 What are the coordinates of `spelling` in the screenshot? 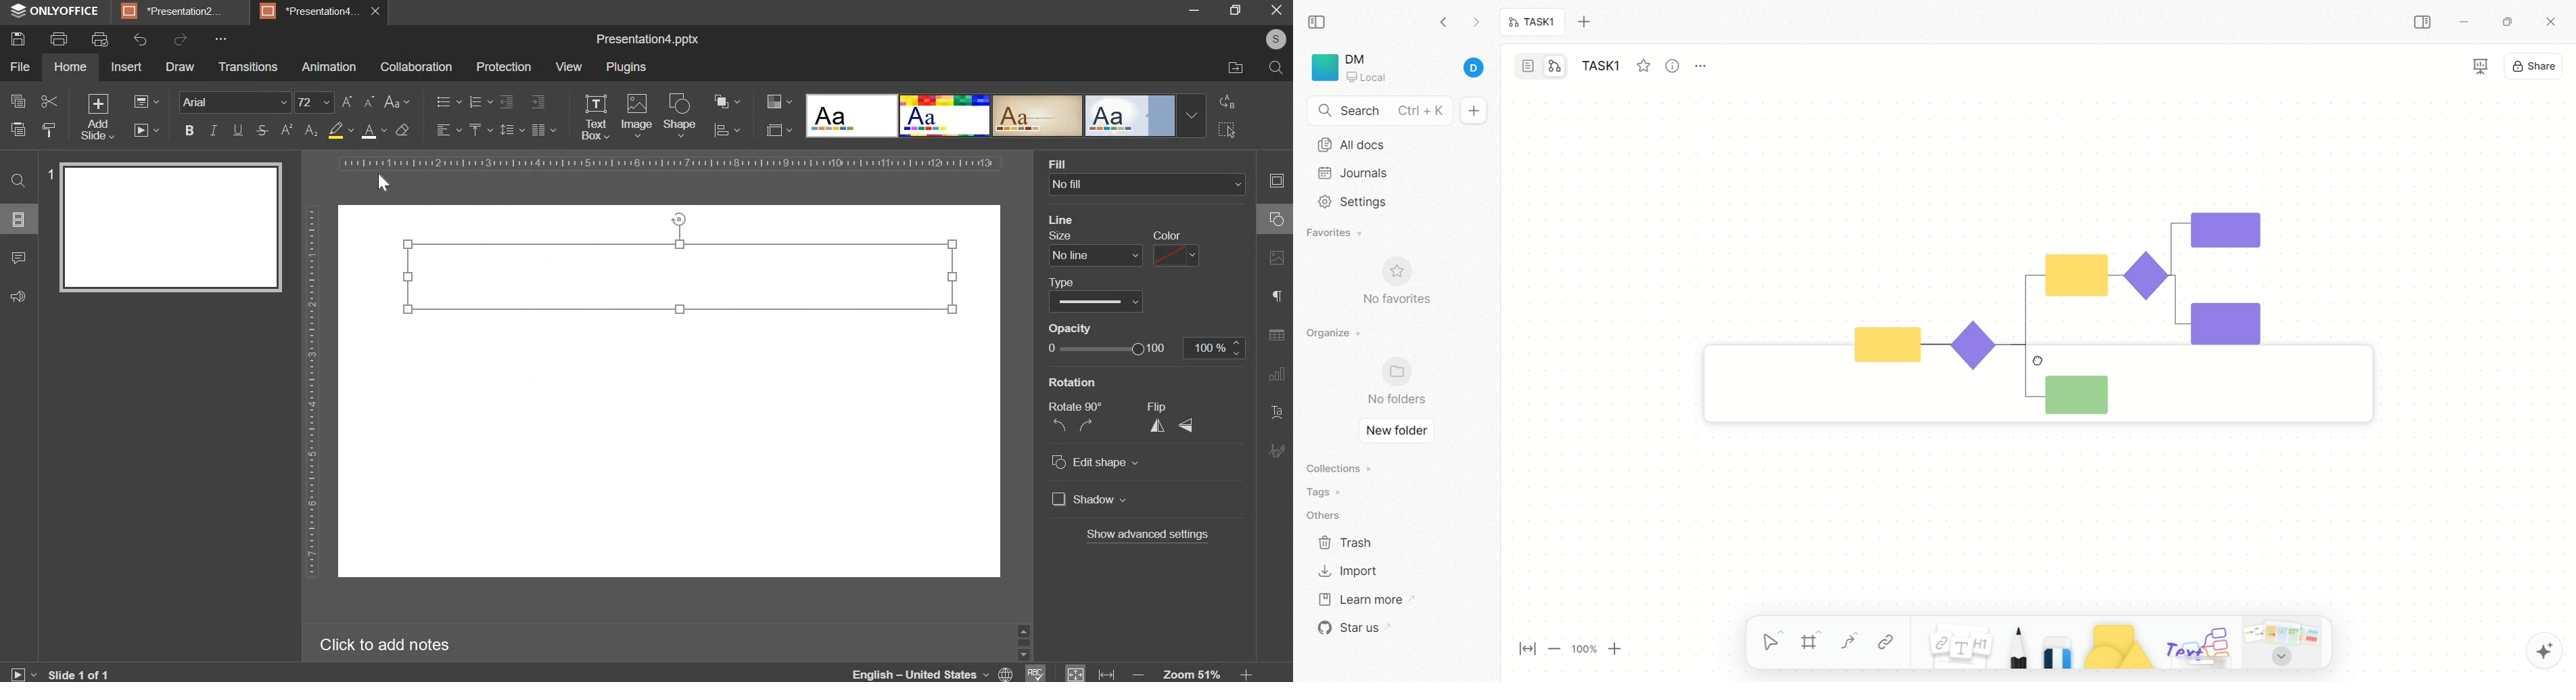 It's located at (1038, 672).